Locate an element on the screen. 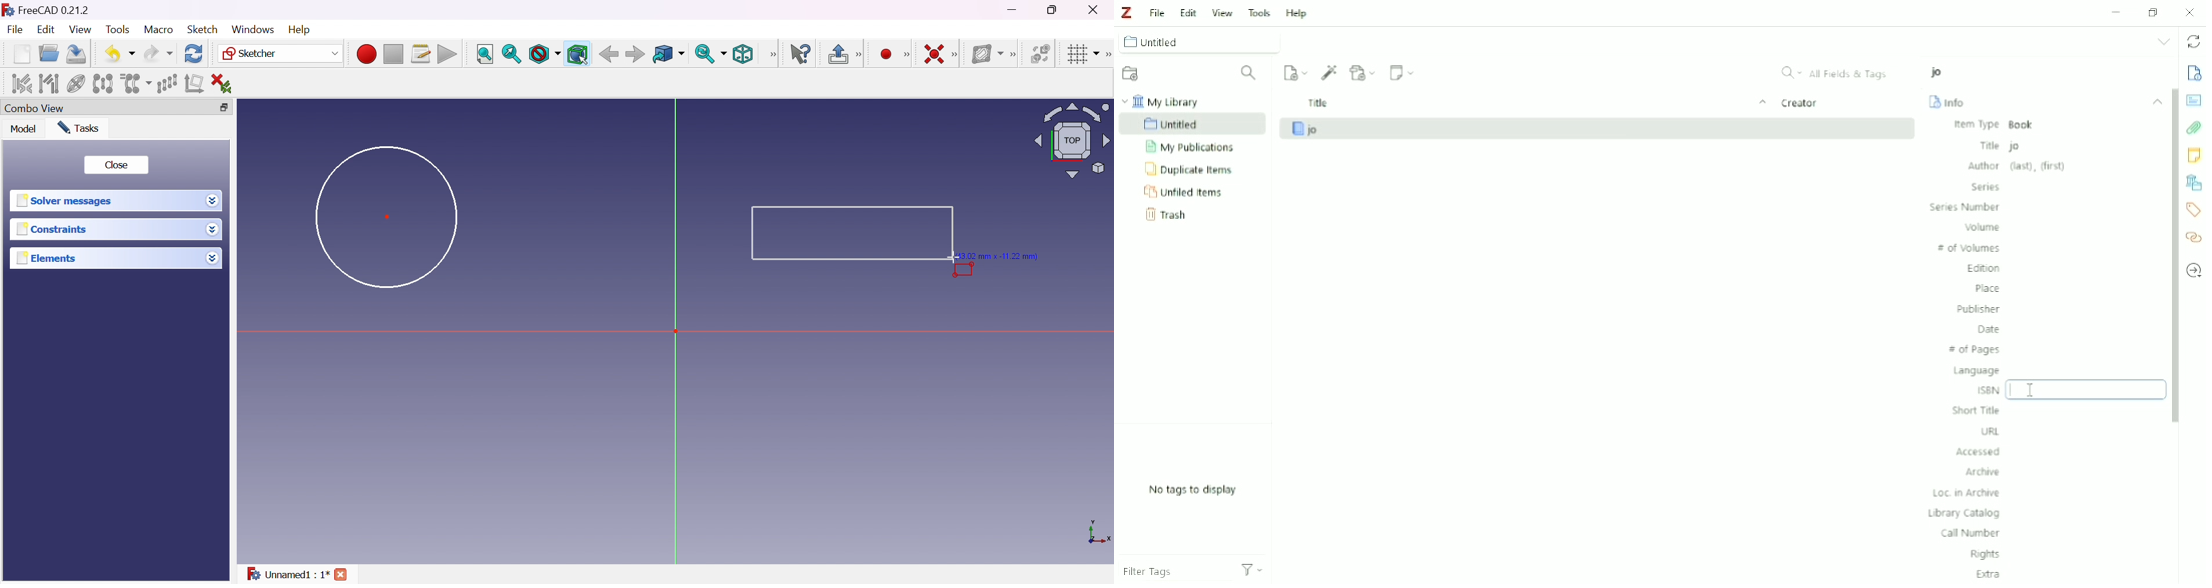 The image size is (2212, 588). Execute macro is located at coordinates (448, 56).